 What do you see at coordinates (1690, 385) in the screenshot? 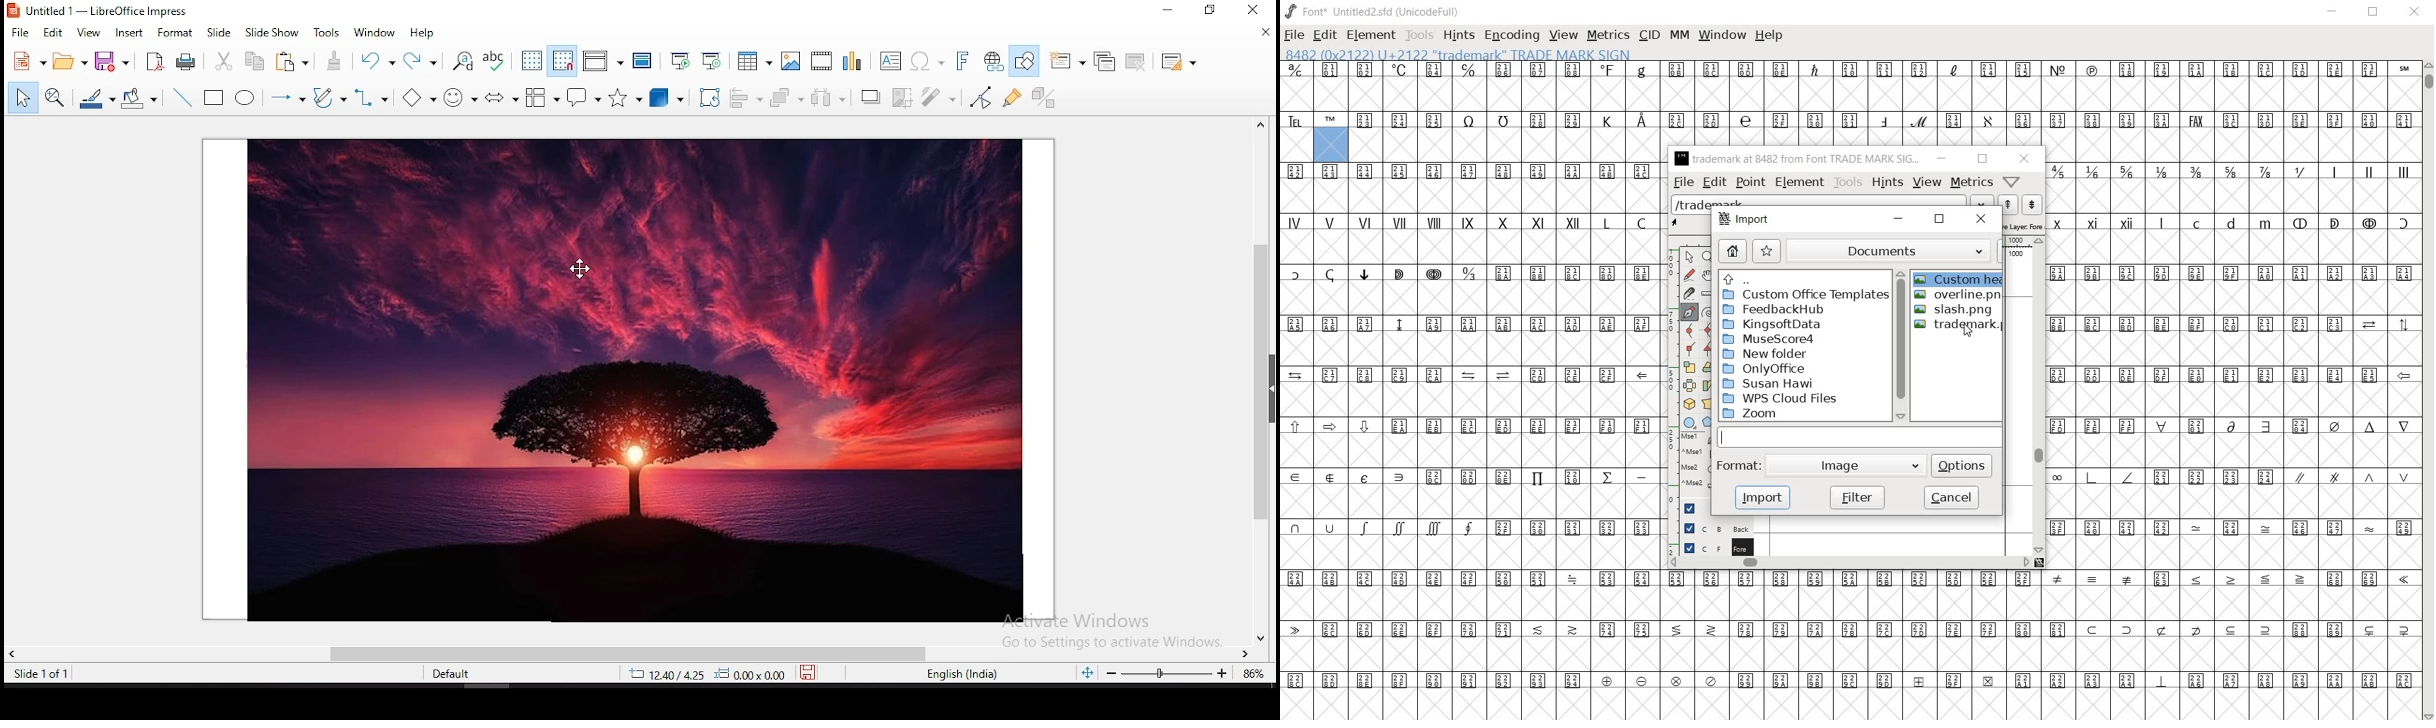
I see `flip the selection` at bounding box center [1690, 385].